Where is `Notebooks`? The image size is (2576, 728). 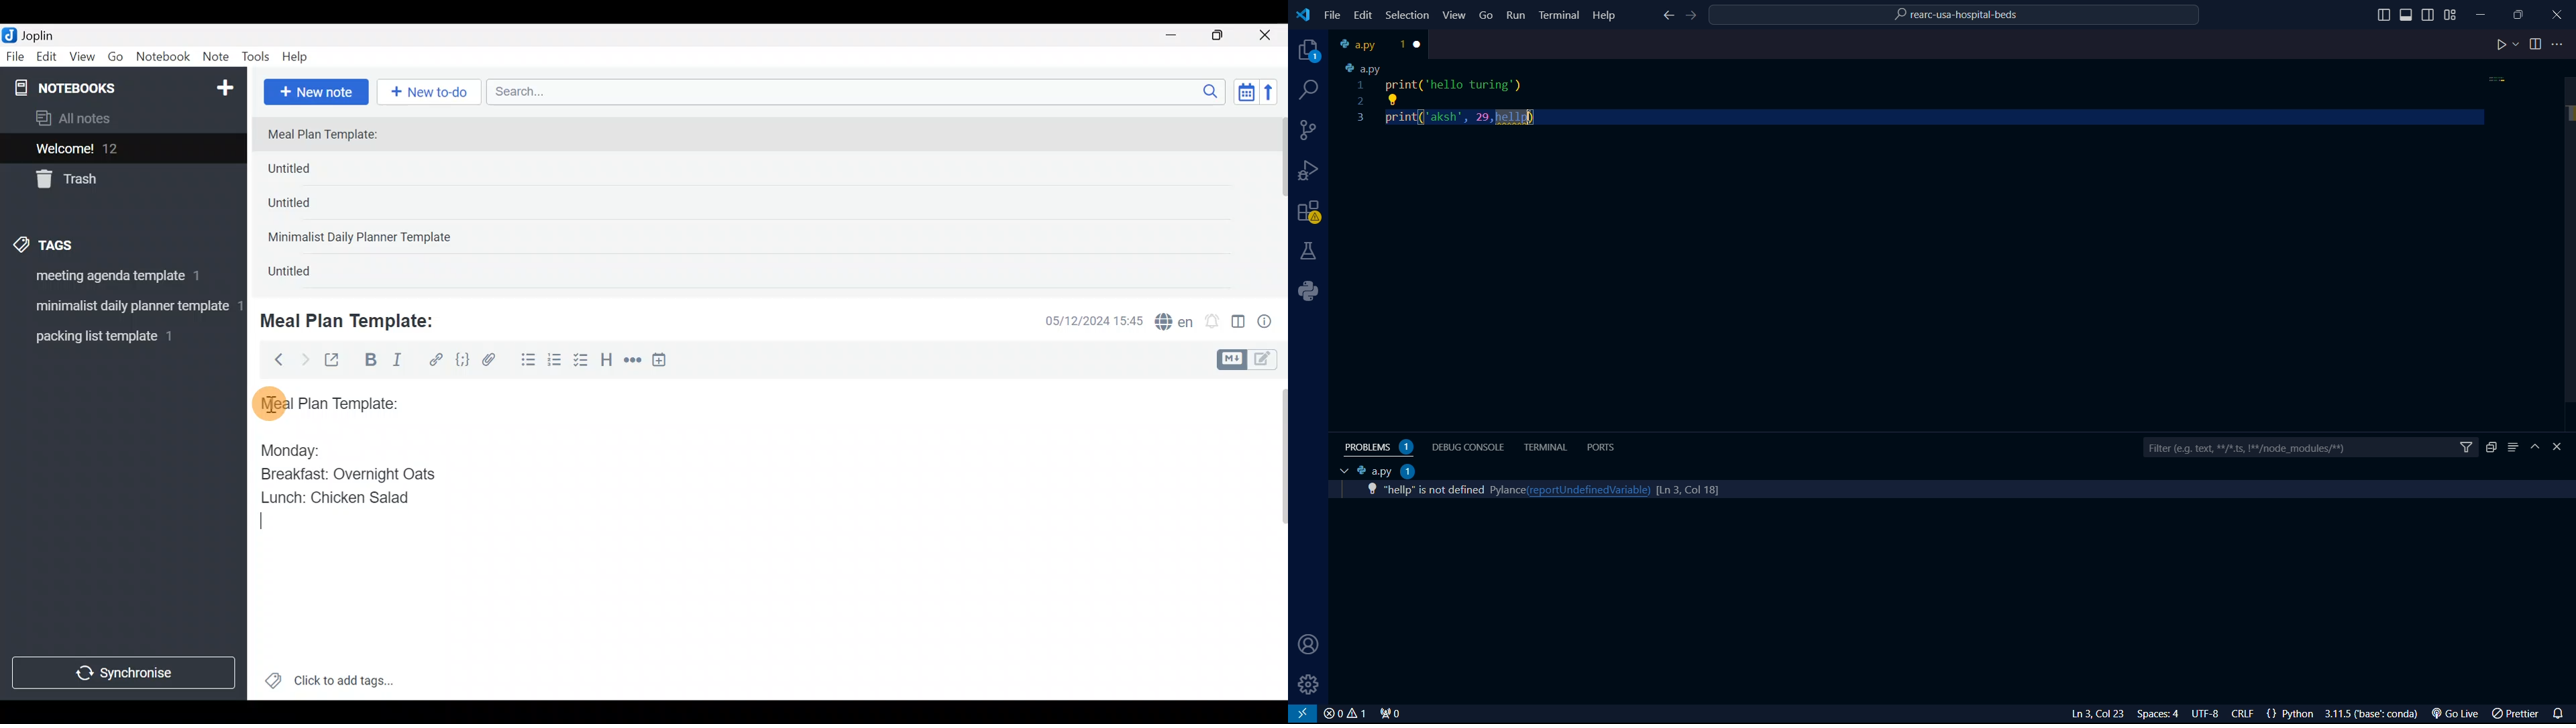
Notebooks is located at coordinates (95, 87).